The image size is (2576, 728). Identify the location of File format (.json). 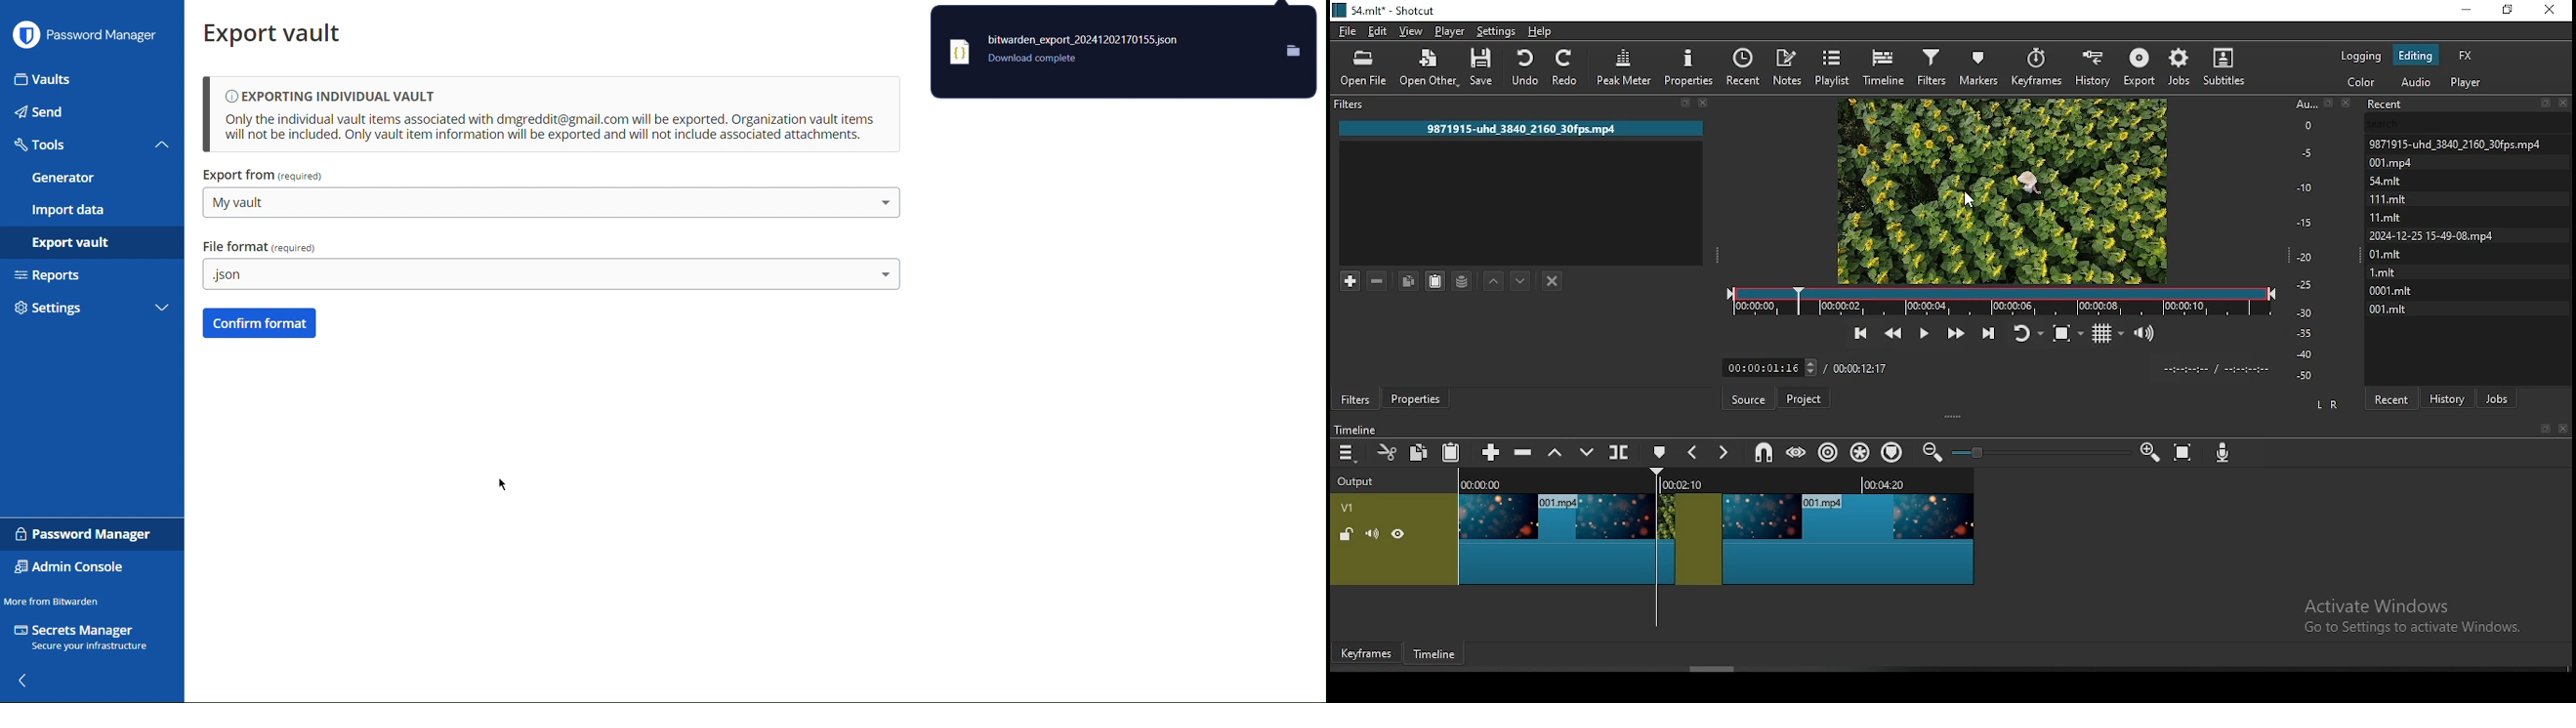
(263, 245).